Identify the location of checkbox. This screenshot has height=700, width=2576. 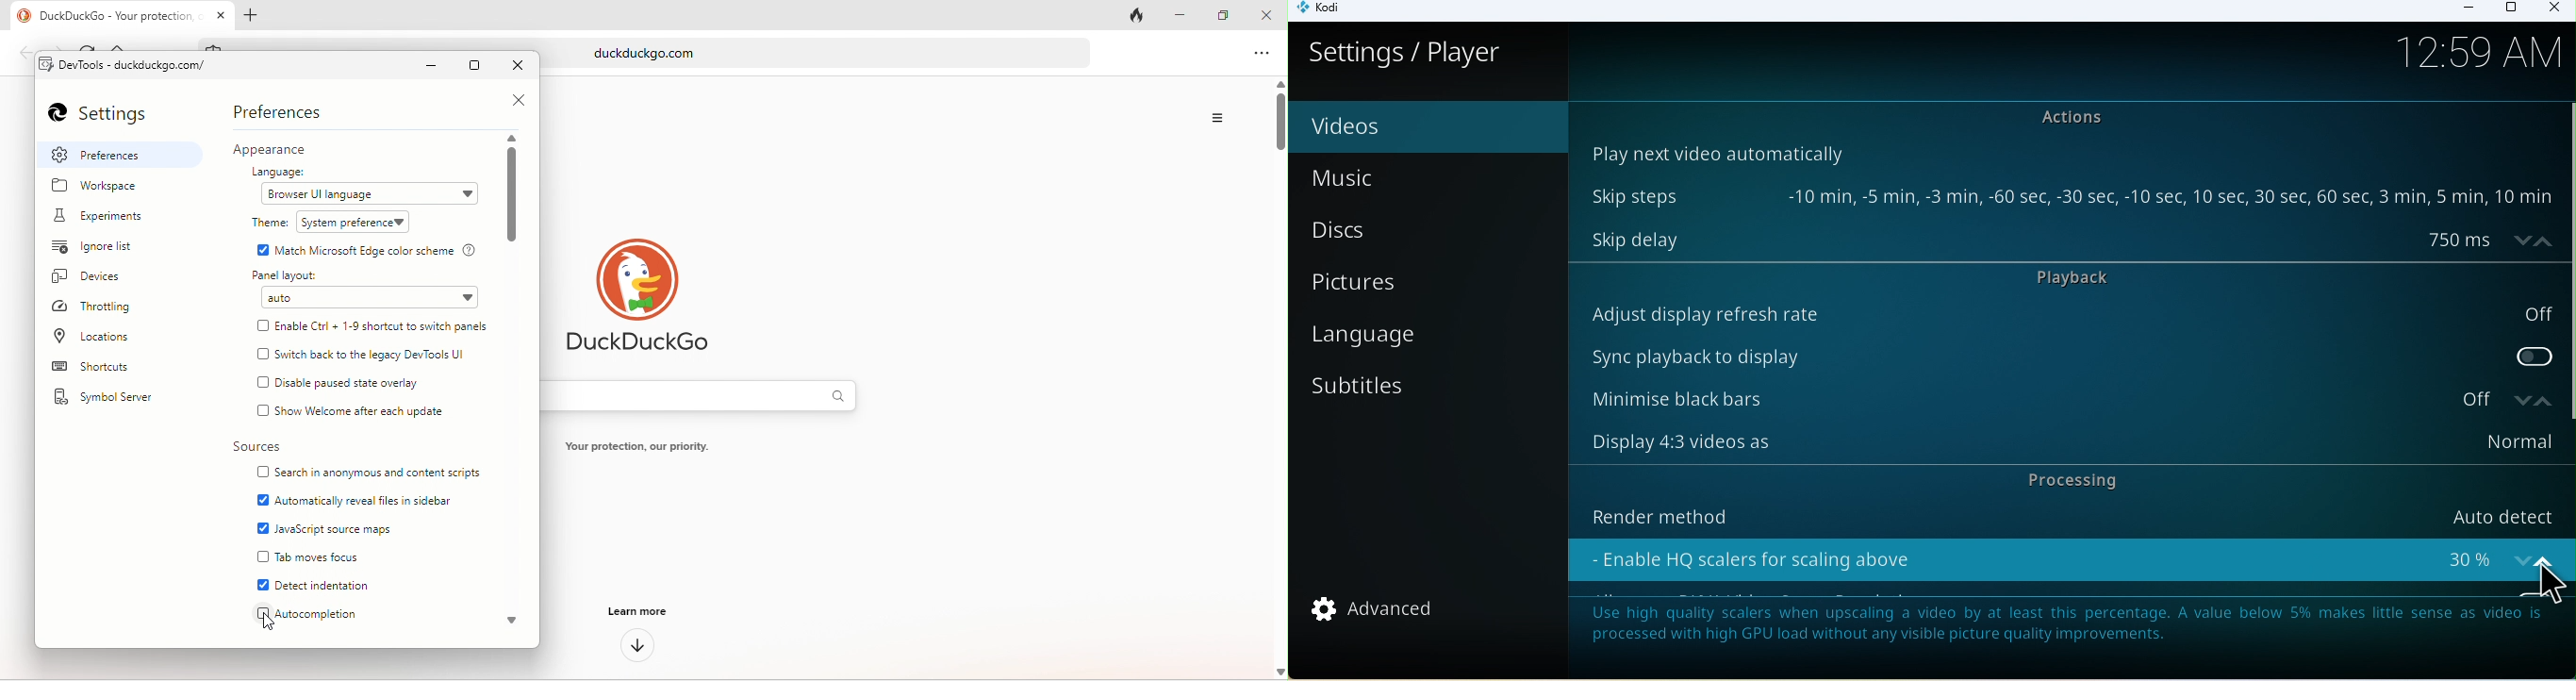
(263, 473).